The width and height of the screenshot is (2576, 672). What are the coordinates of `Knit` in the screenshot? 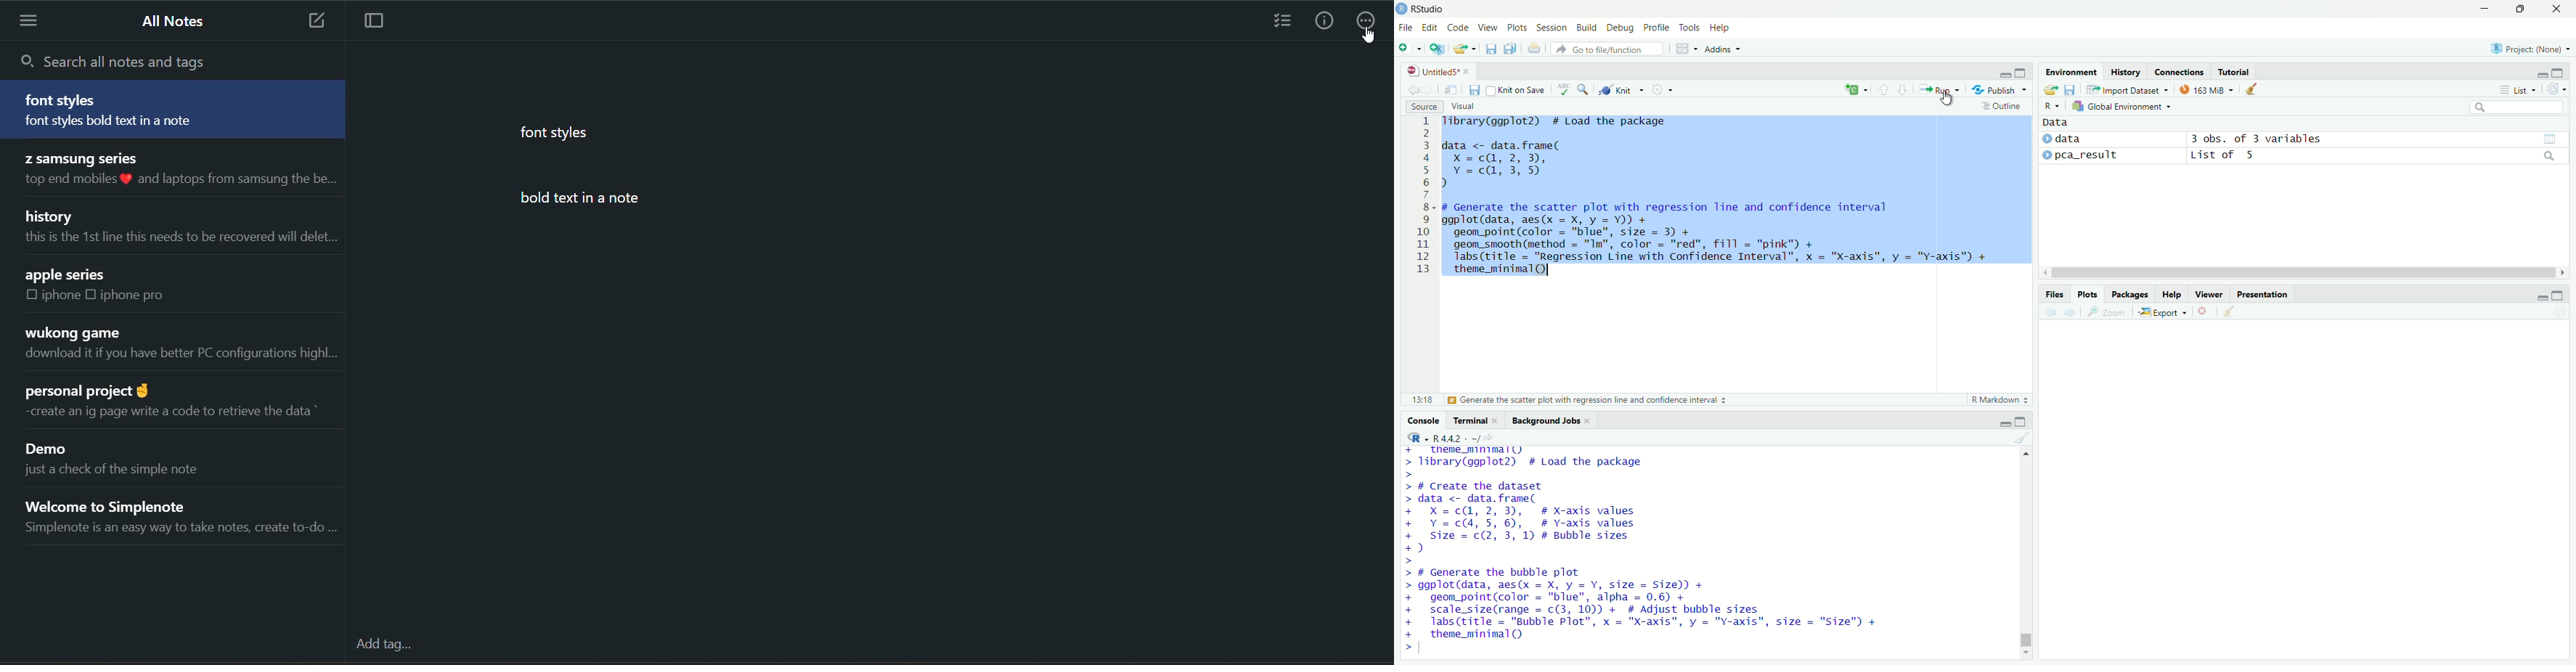 It's located at (1621, 89).